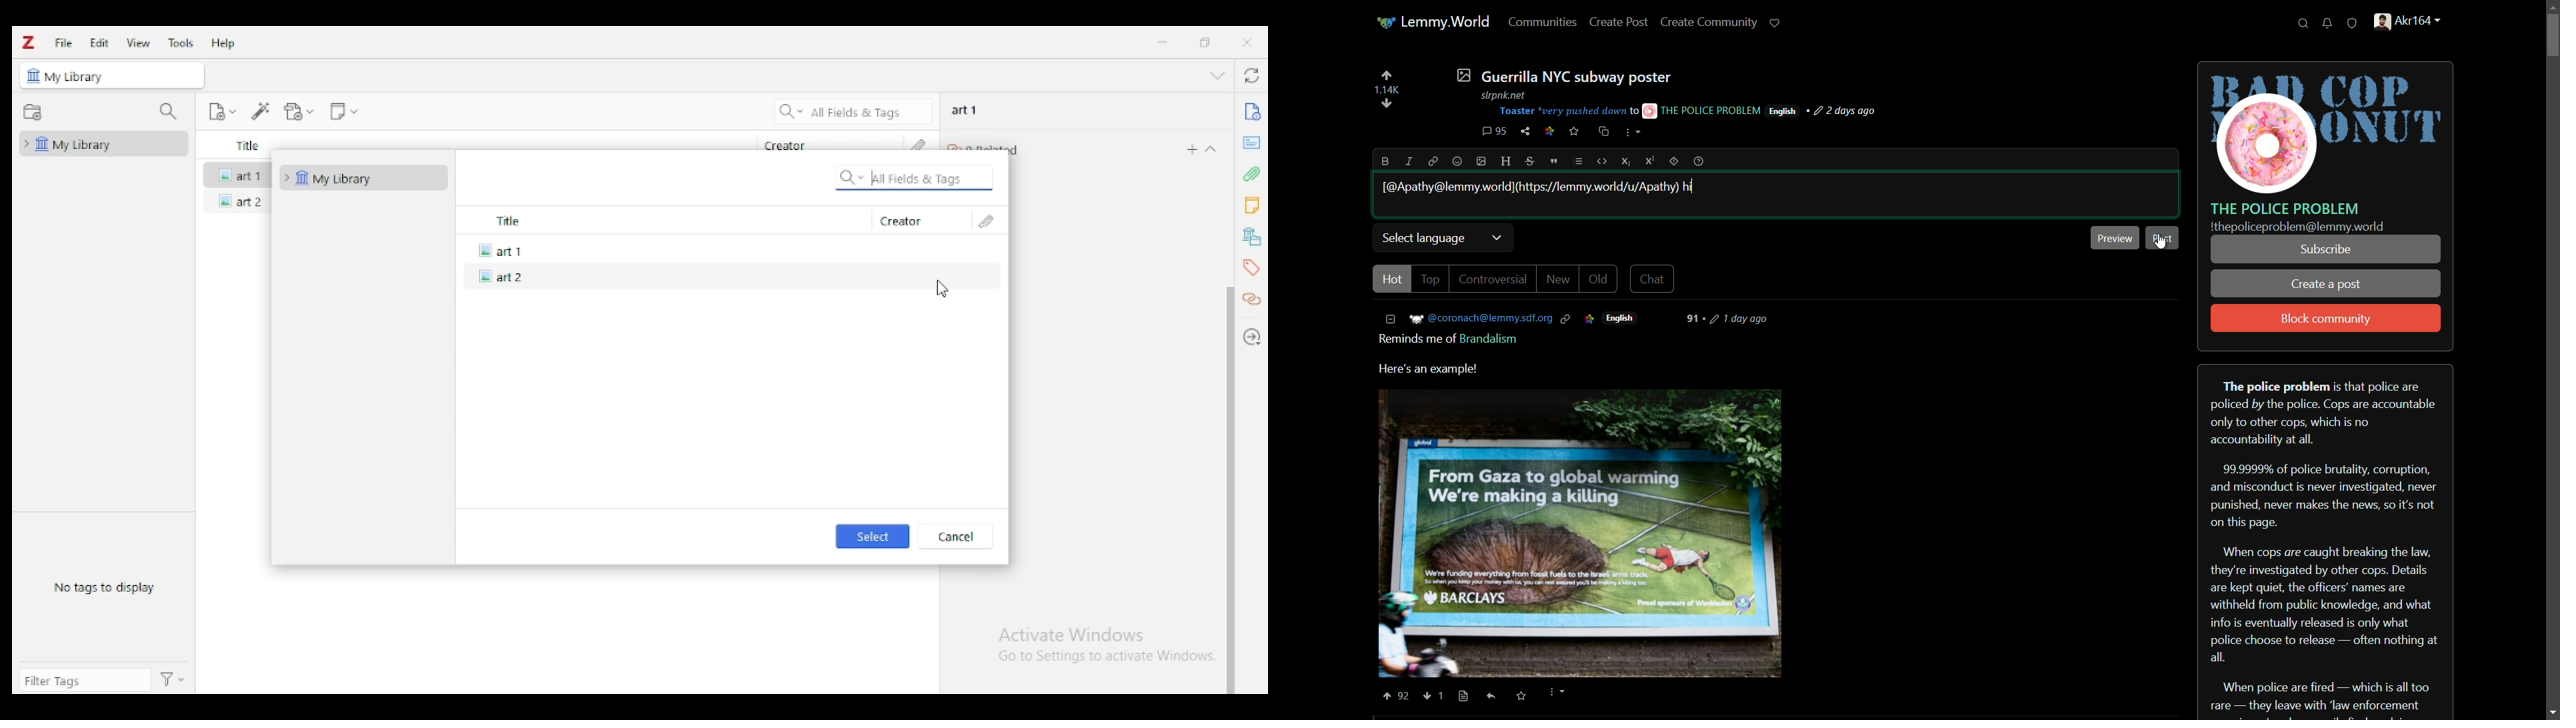 The image size is (2576, 728). Describe the element at coordinates (224, 43) in the screenshot. I see `help` at that location.